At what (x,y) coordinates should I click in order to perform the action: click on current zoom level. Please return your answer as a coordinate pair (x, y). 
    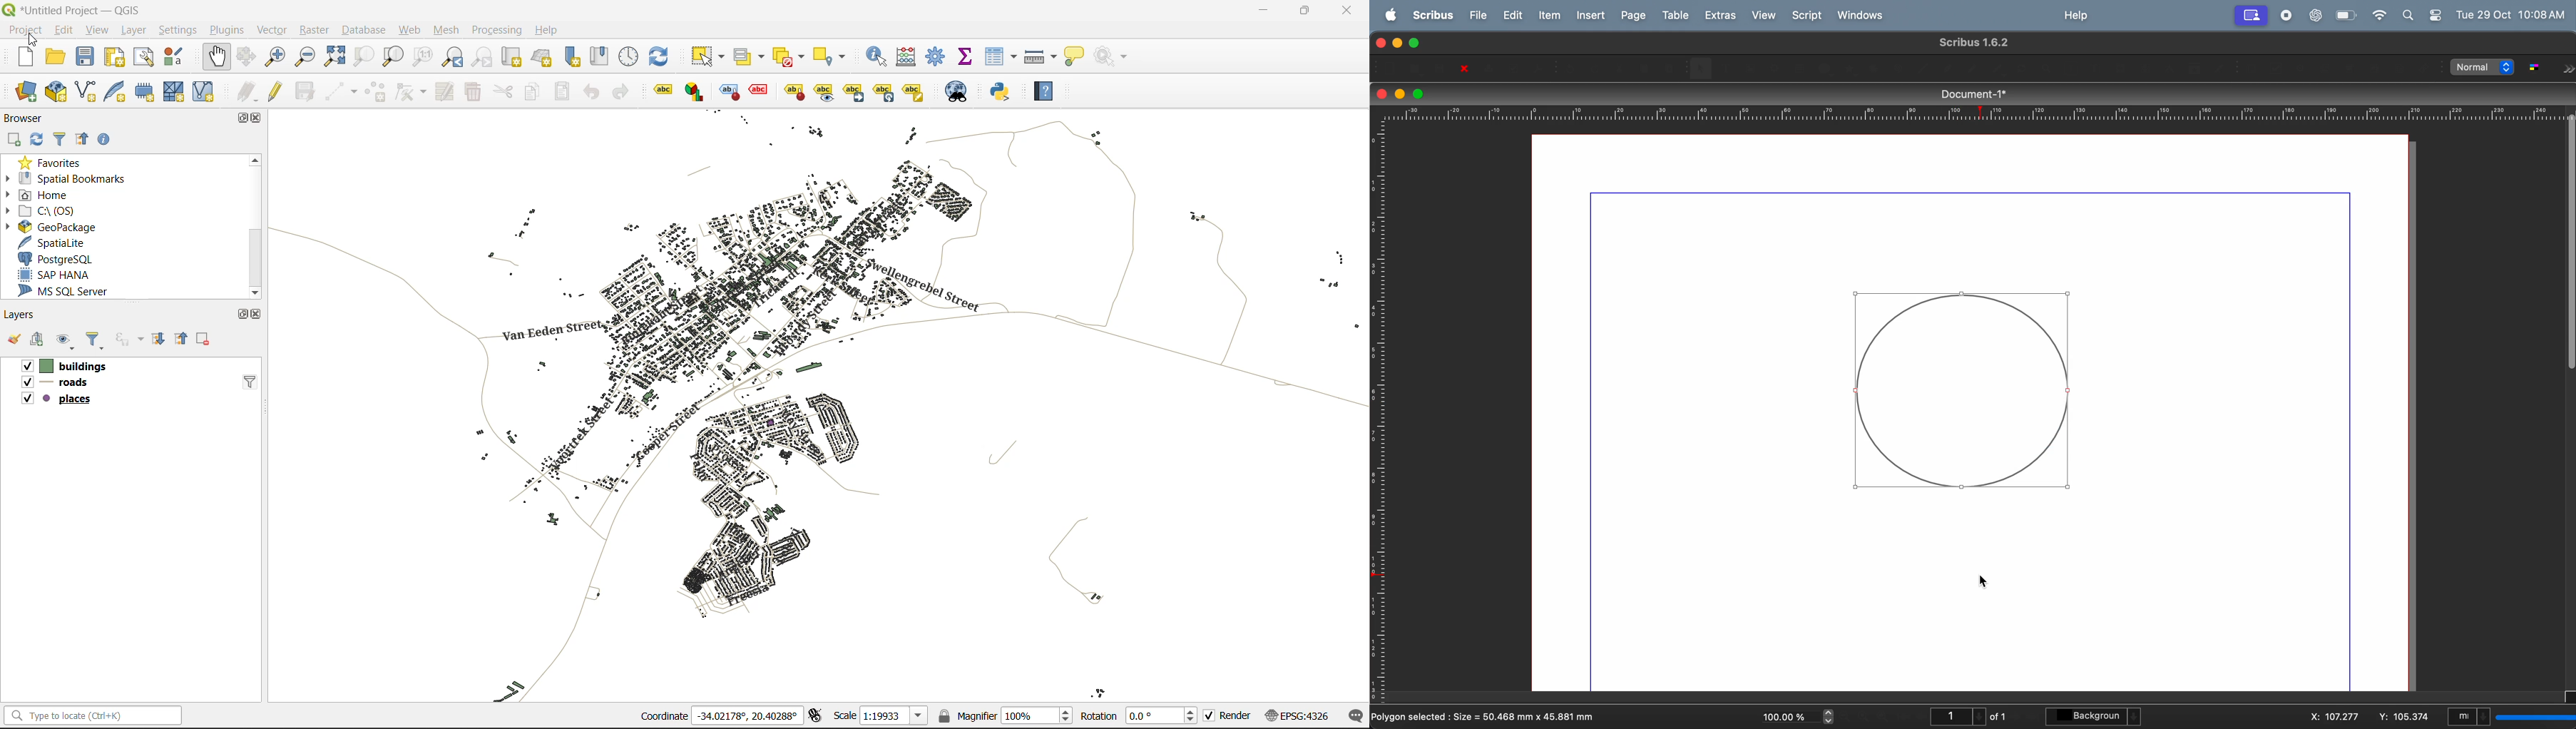
    Looking at the image, I should click on (1802, 716).